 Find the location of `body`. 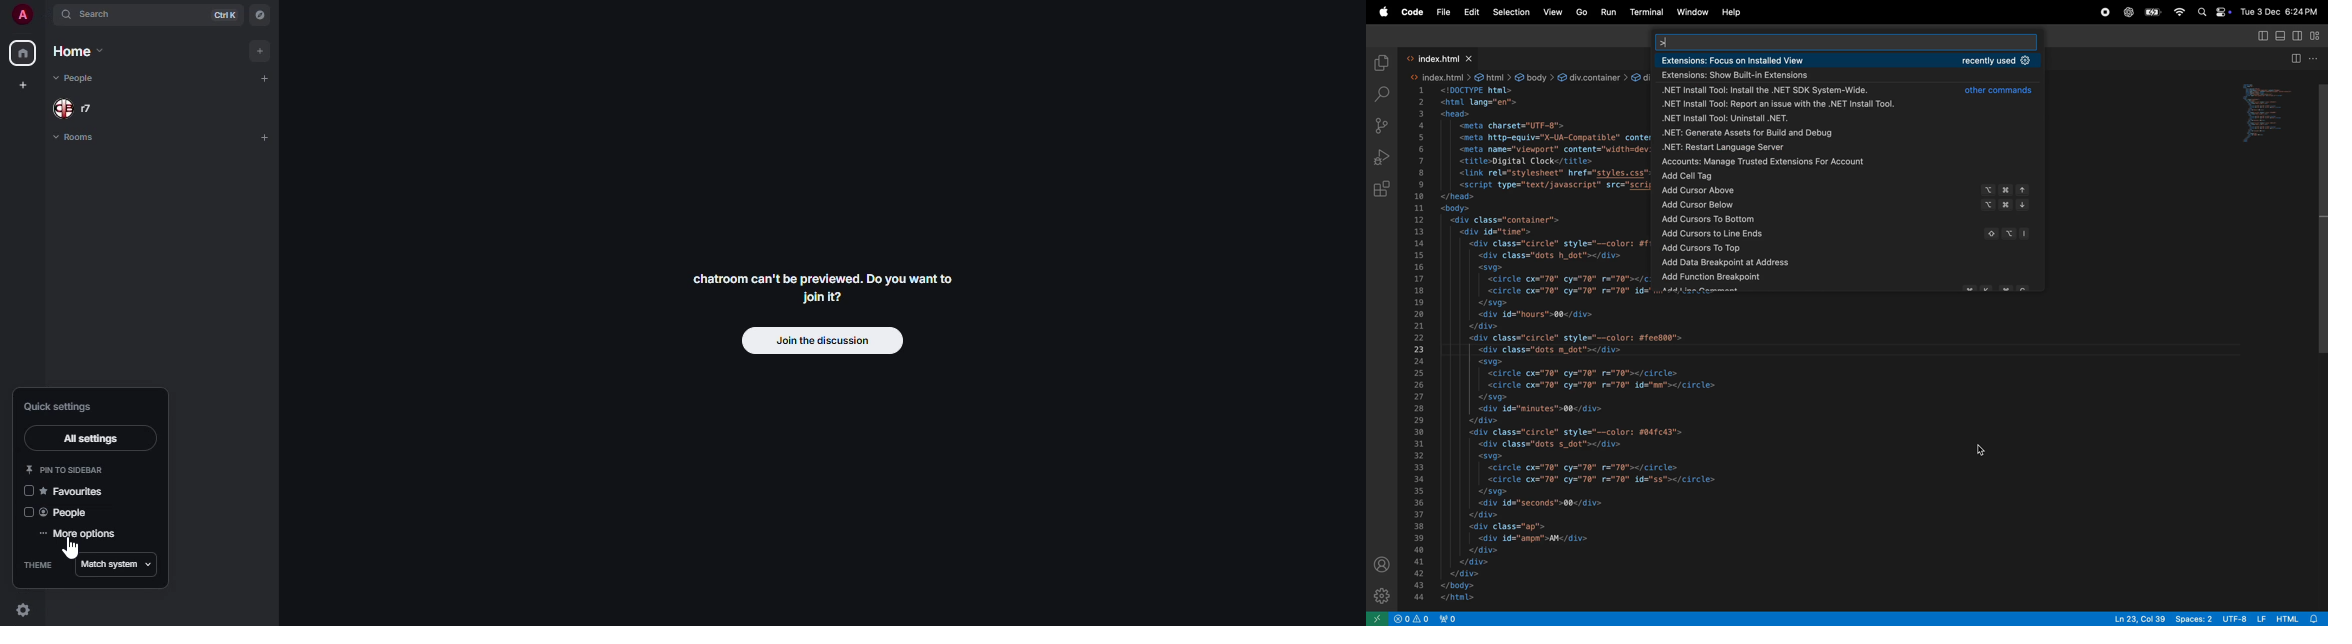

body is located at coordinates (1534, 78).